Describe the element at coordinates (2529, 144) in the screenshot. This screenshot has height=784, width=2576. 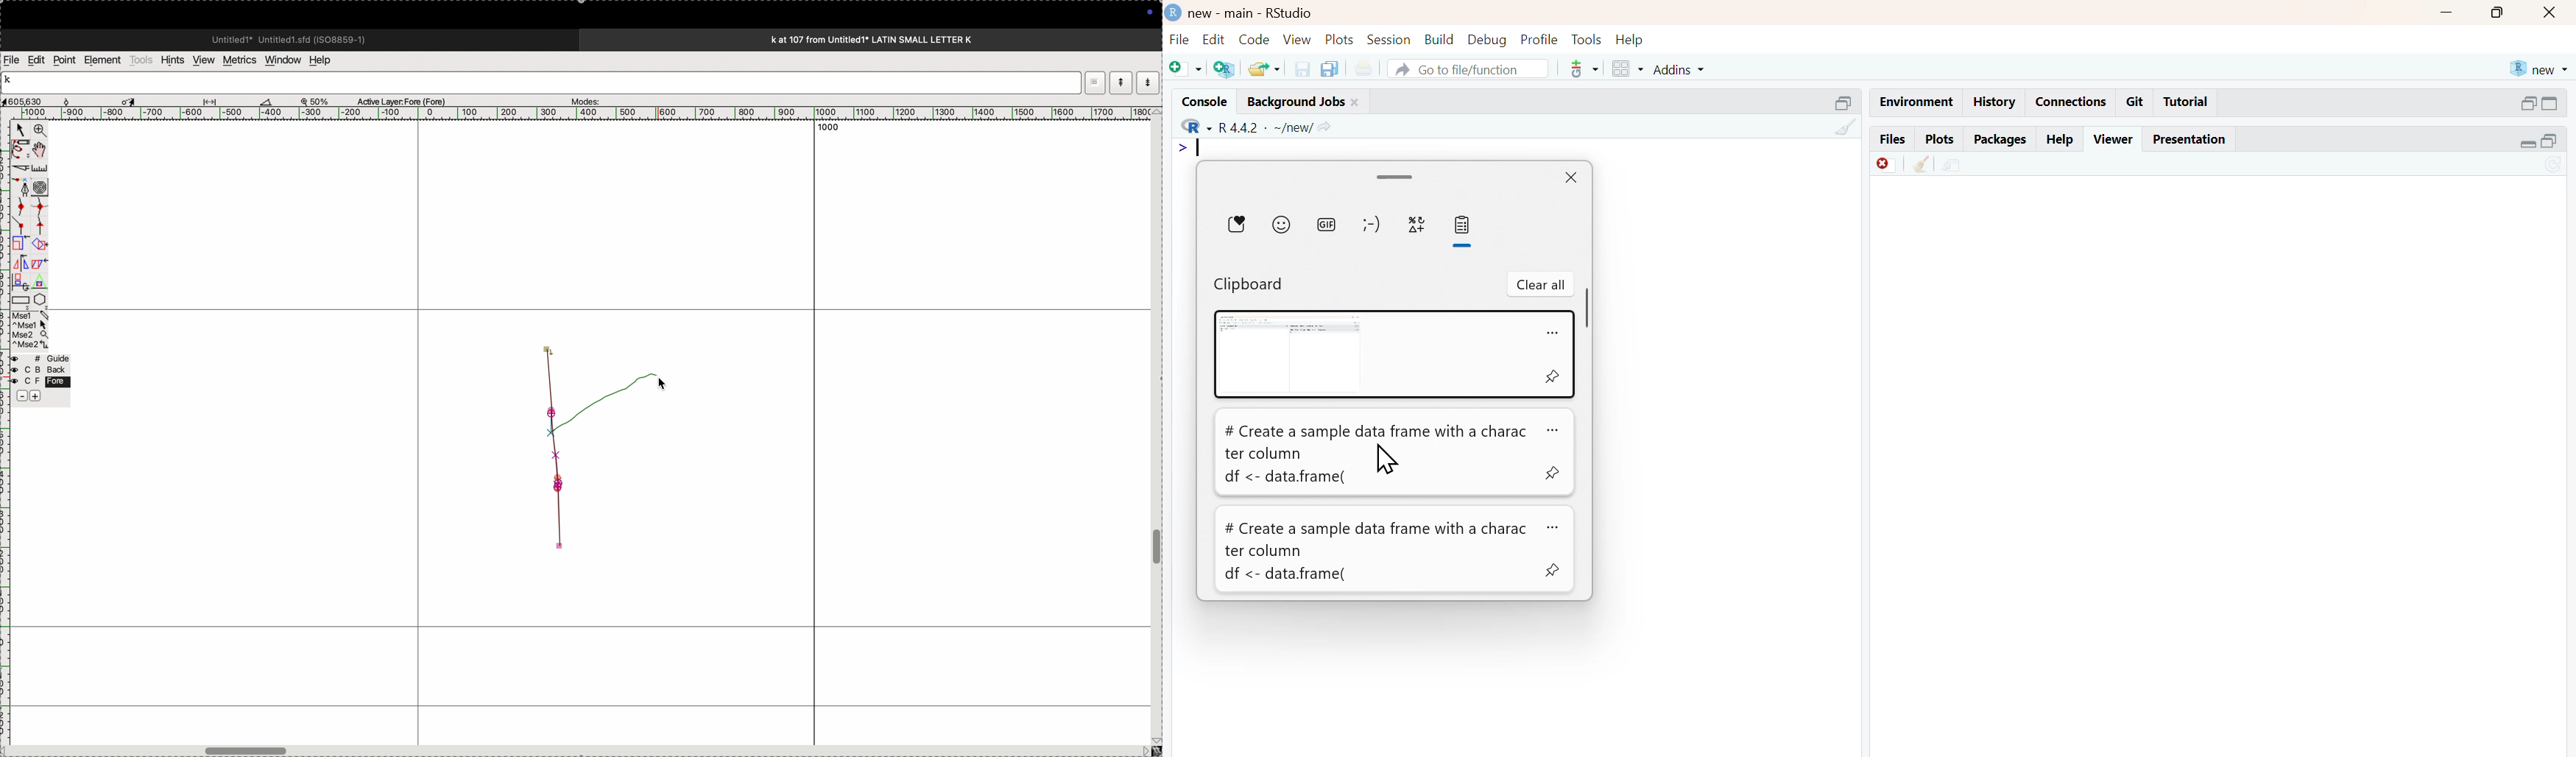
I see `expand/collapse` at that location.